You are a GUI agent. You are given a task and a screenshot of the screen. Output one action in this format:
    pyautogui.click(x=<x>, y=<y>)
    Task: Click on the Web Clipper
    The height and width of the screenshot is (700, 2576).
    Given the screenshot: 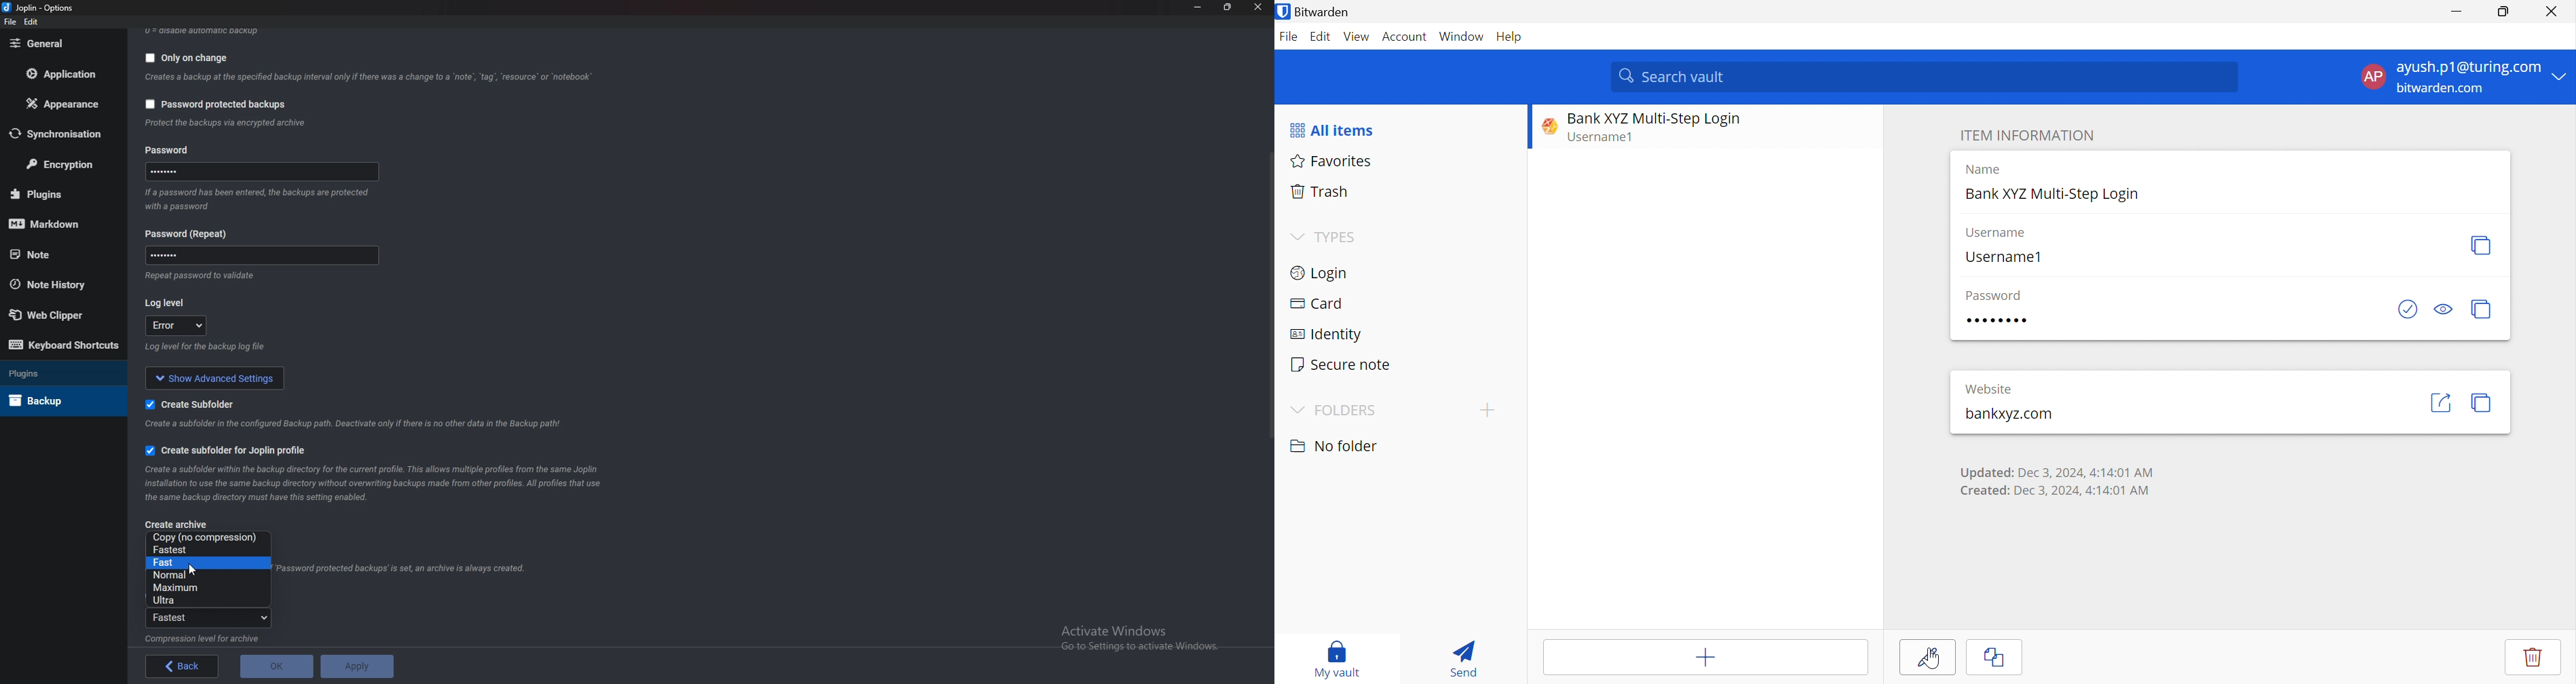 What is the action you would take?
    pyautogui.click(x=52, y=315)
    